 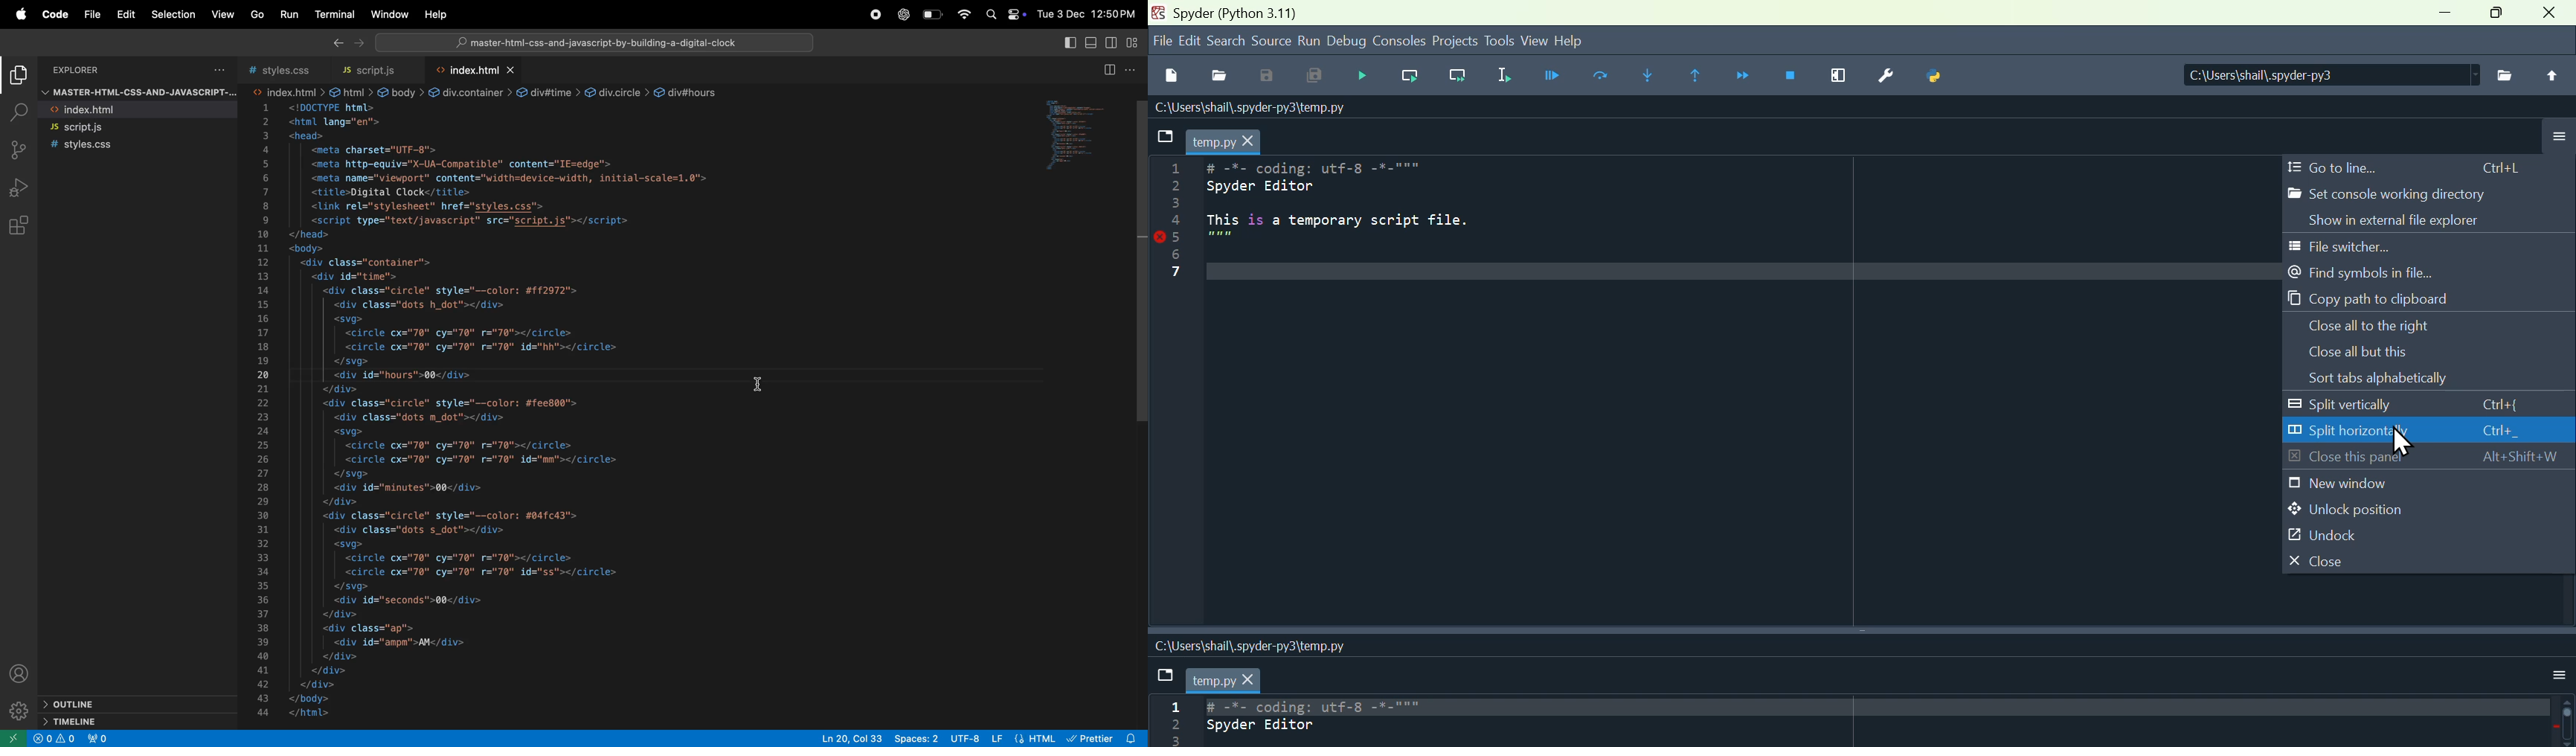 What do you see at coordinates (1748, 76) in the screenshot?
I see `Continue execution until next function` at bounding box center [1748, 76].